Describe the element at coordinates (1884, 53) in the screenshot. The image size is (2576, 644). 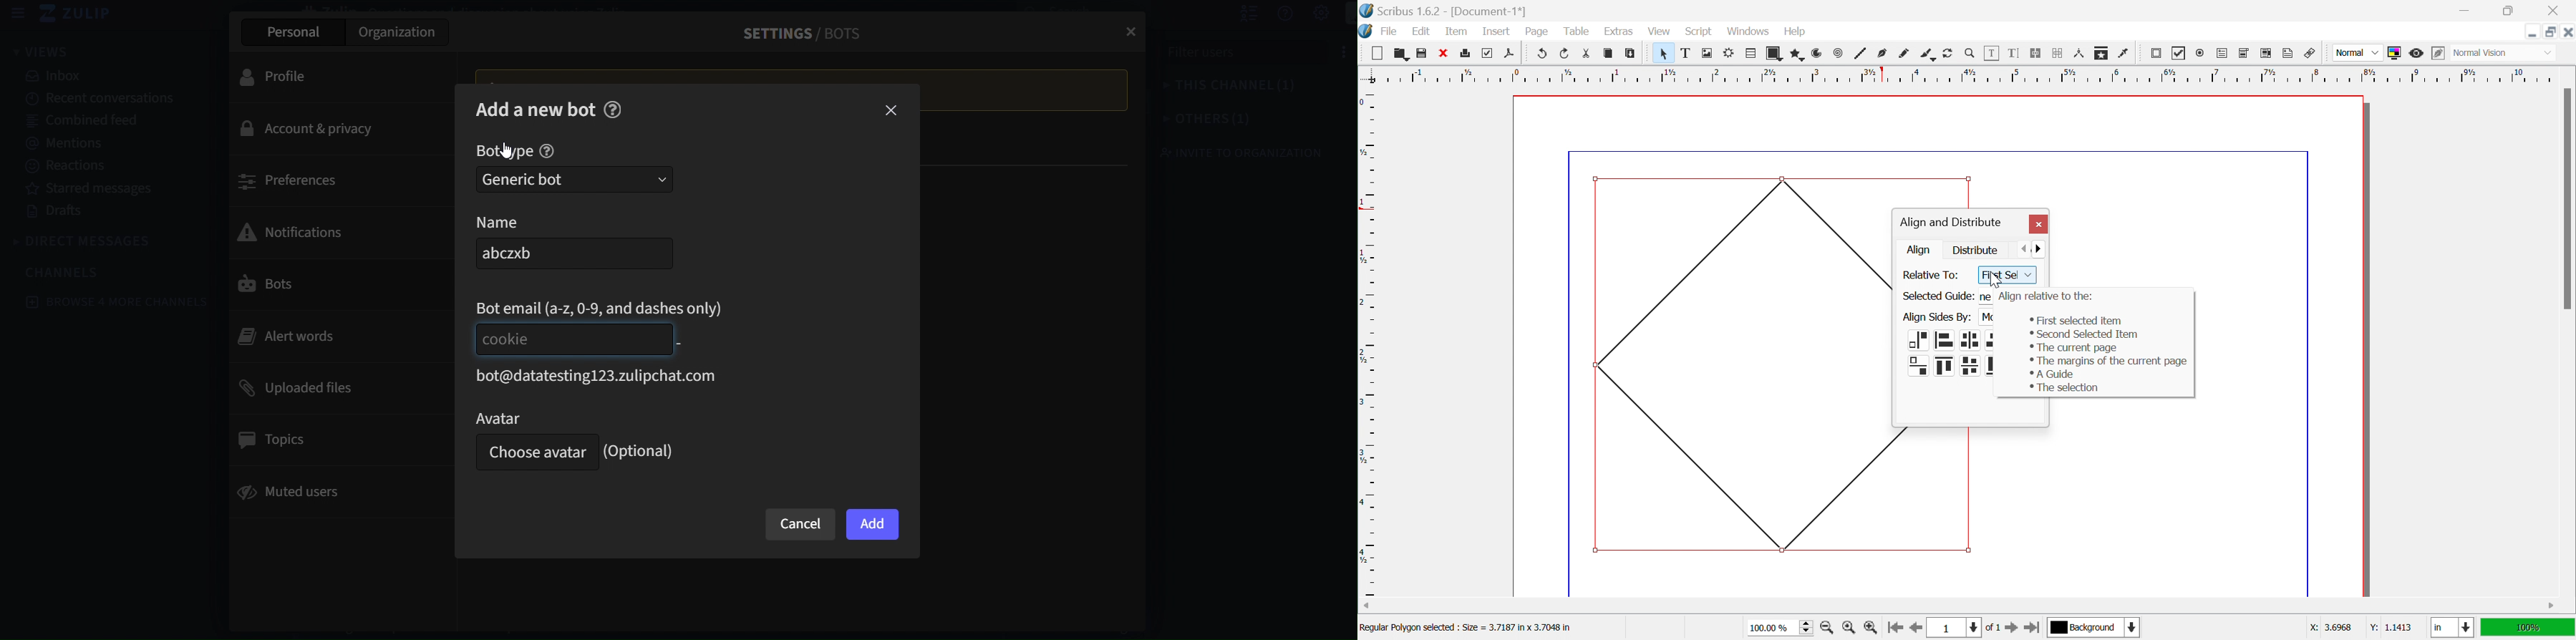
I see `Bezler curve` at that location.